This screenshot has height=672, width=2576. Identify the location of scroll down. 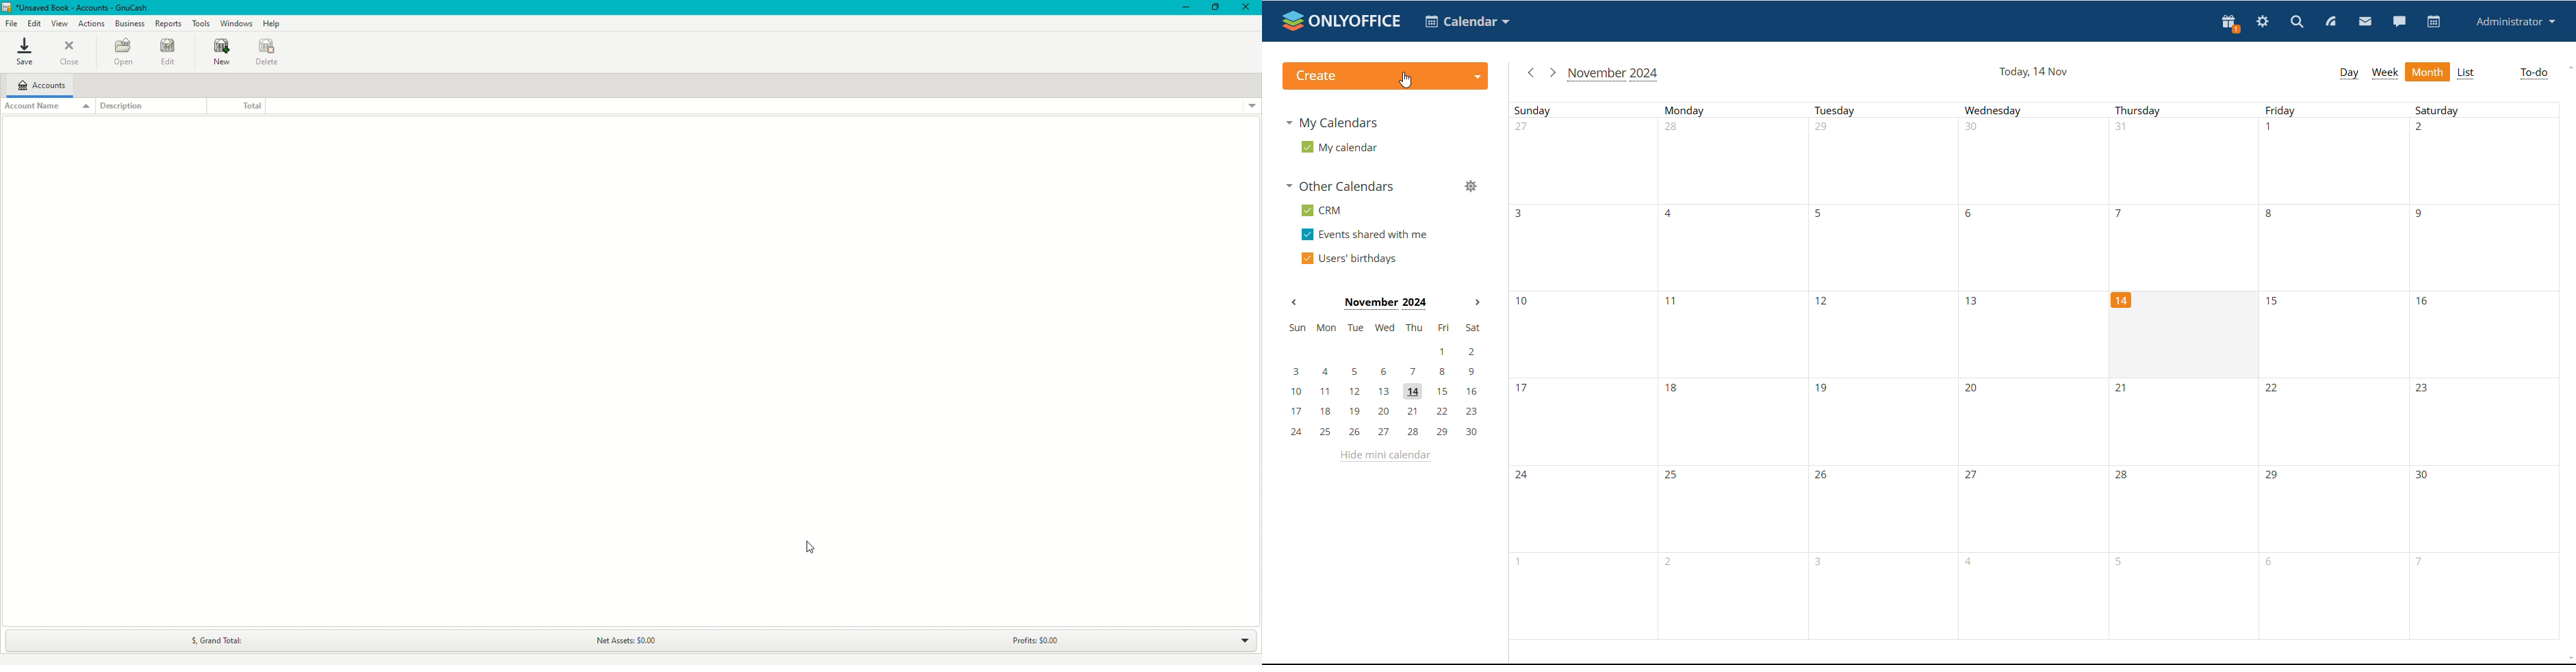
(2568, 657).